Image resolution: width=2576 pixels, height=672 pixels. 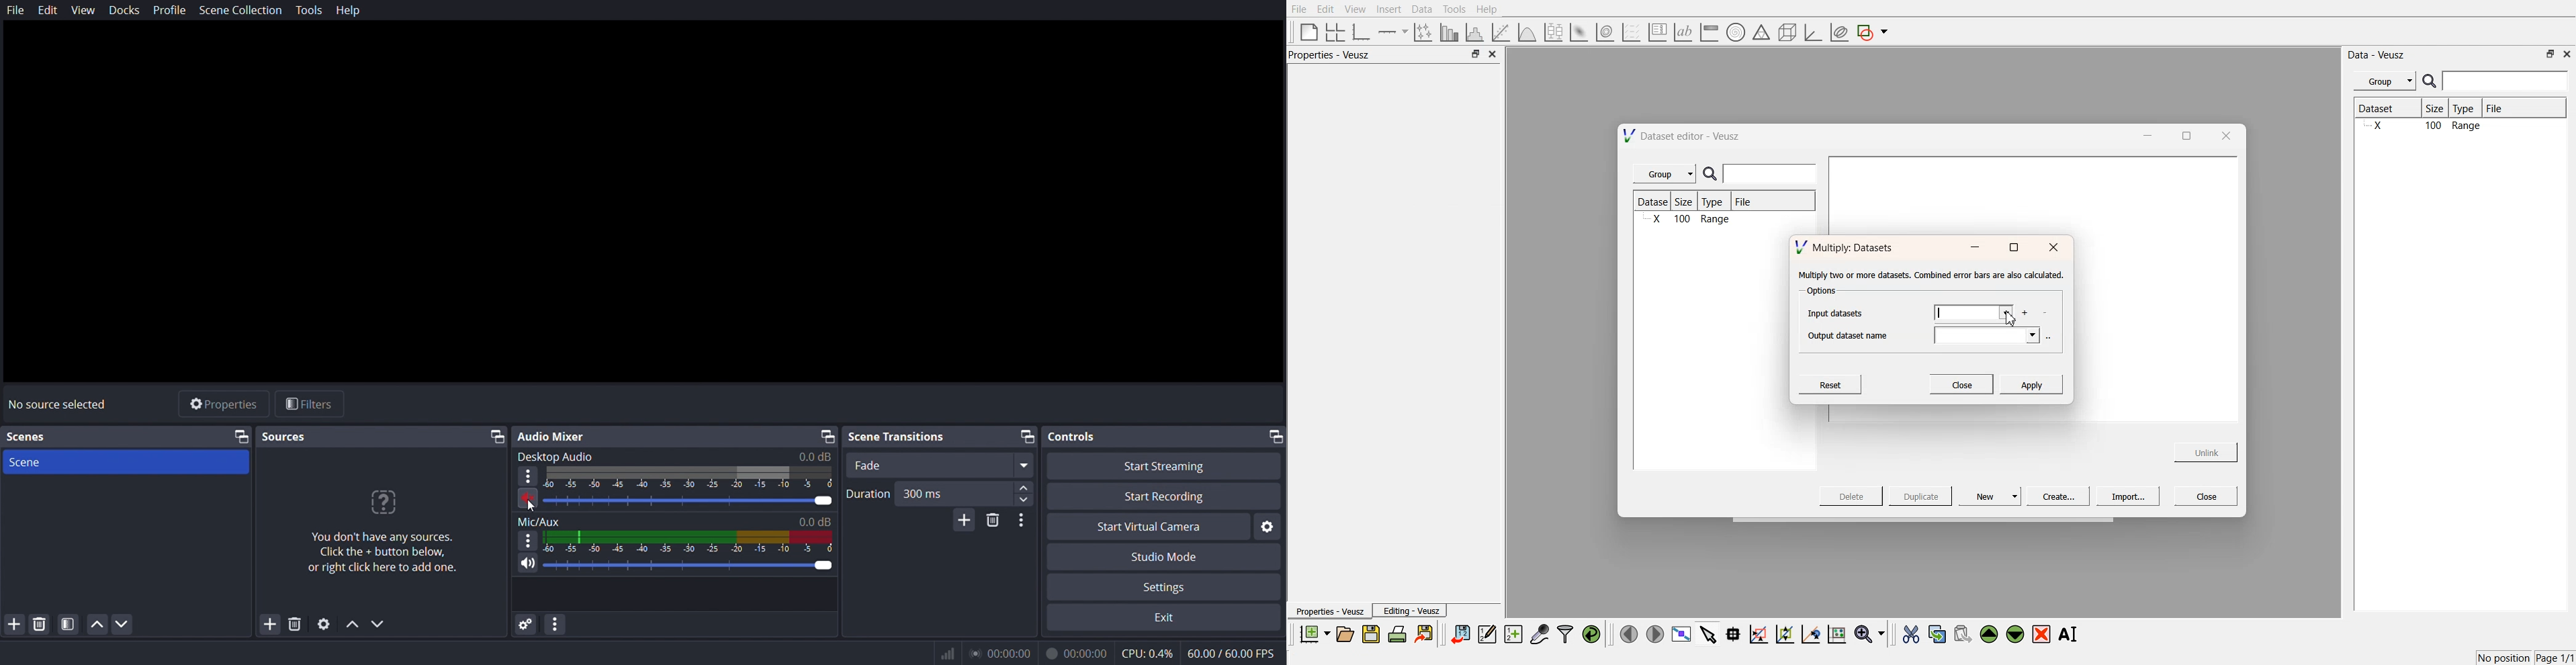 I want to click on start virtual camera, so click(x=1153, y=526).